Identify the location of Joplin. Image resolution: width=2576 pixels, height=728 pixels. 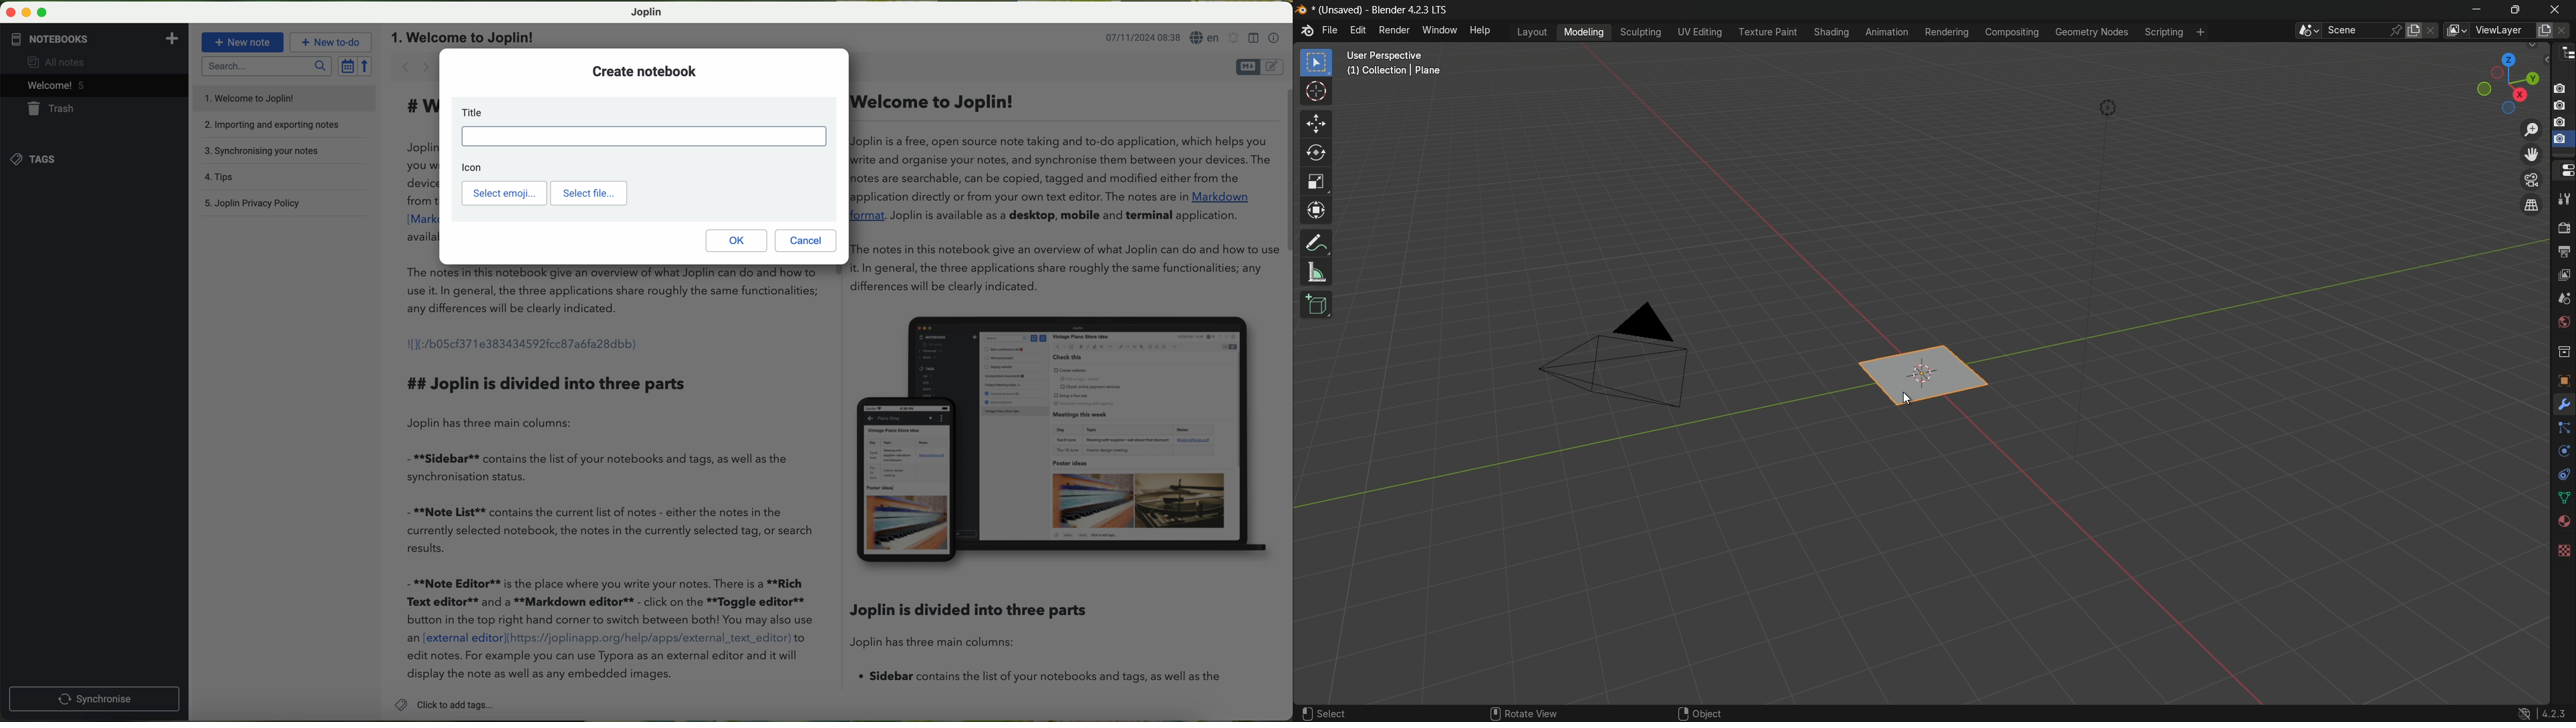
(647, 11).